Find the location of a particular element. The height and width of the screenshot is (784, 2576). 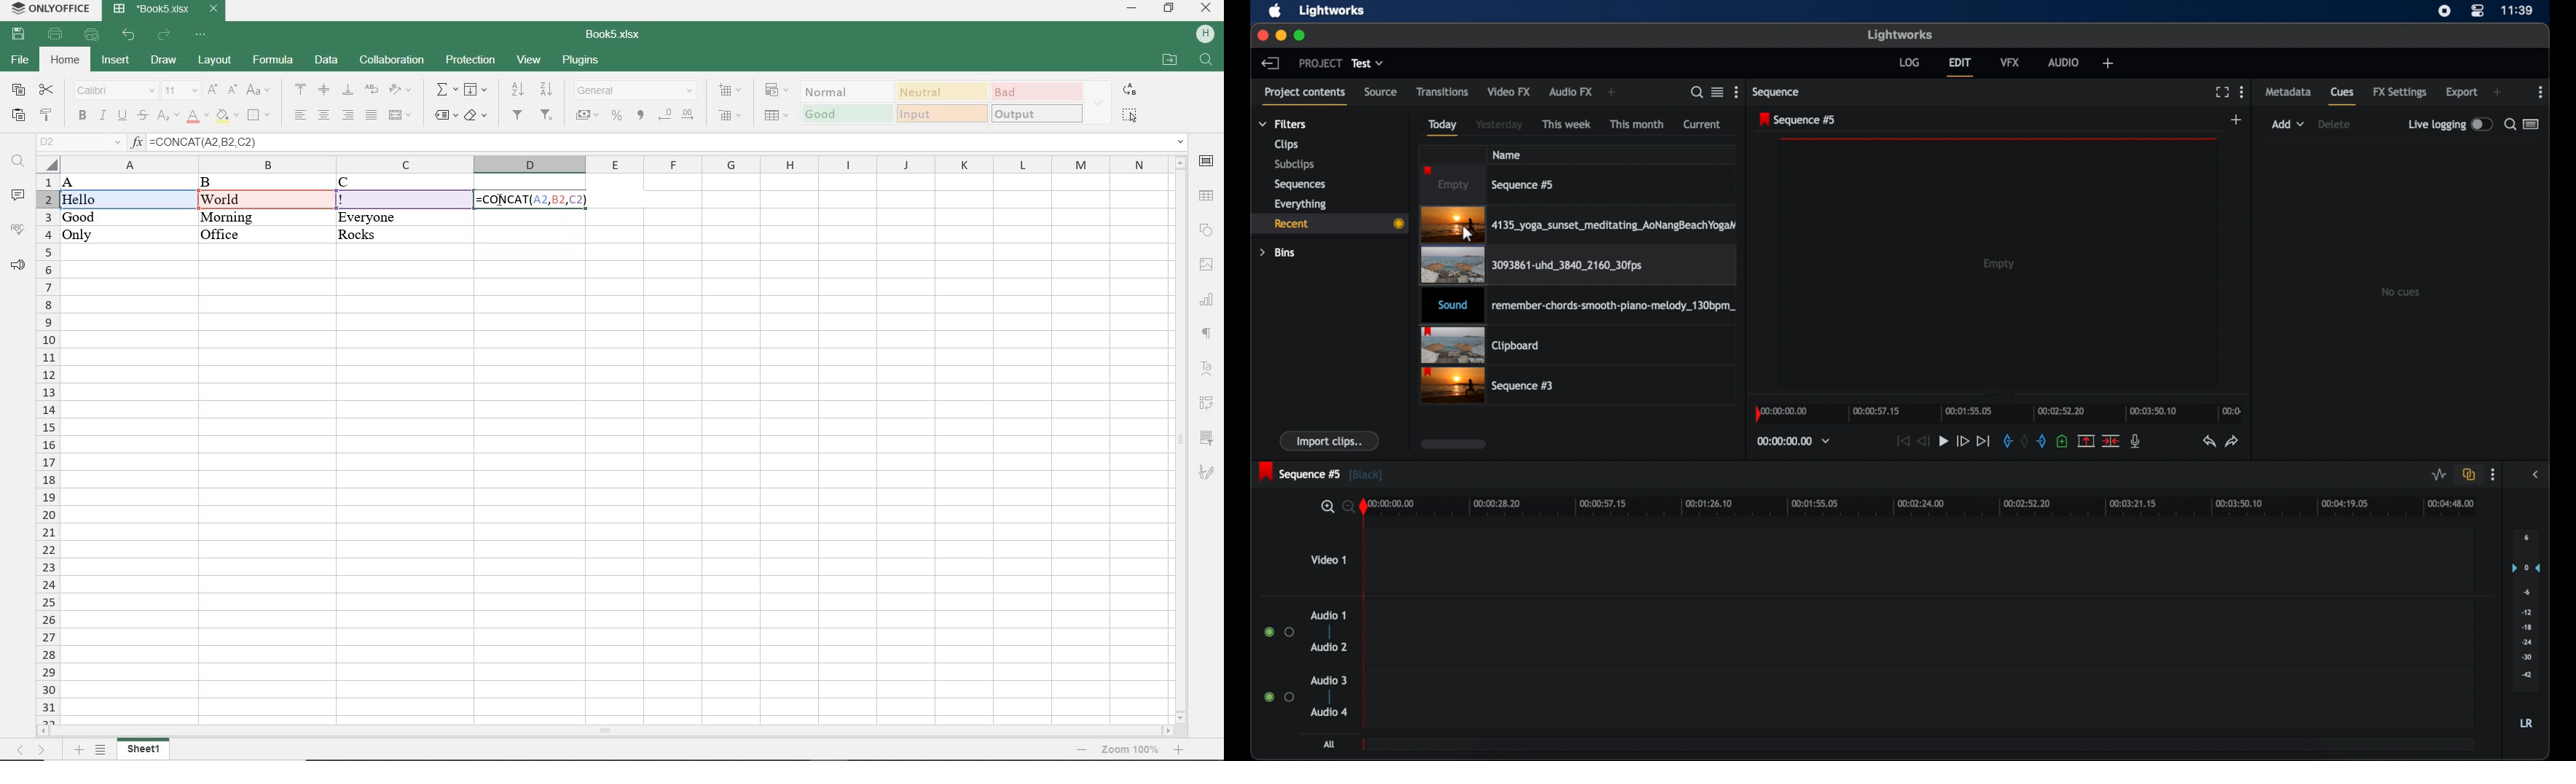

FONT is located at coordinates (114, 90).